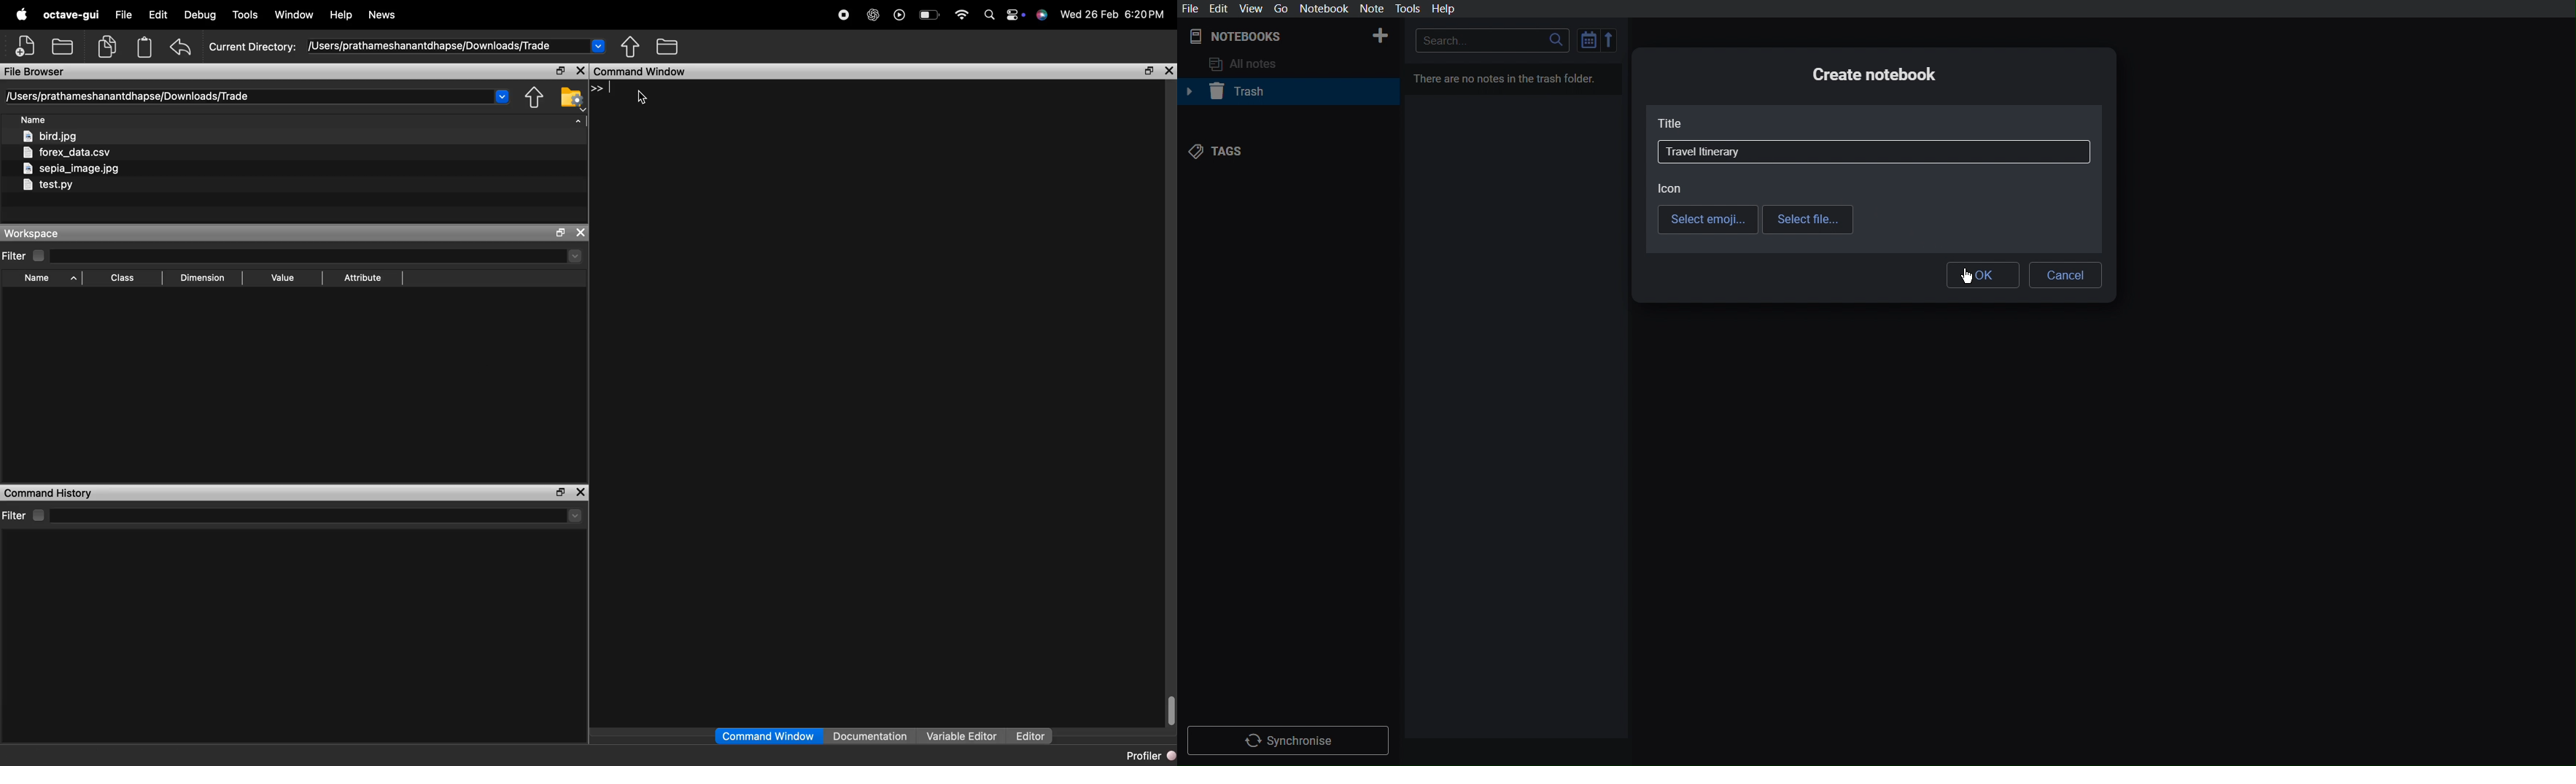 The width and height of the screenshot is (2576, 784). What do you see at coordinates (1807, 220) in the screenshot?
I see `Select file` at bounding box center [1807, 220].